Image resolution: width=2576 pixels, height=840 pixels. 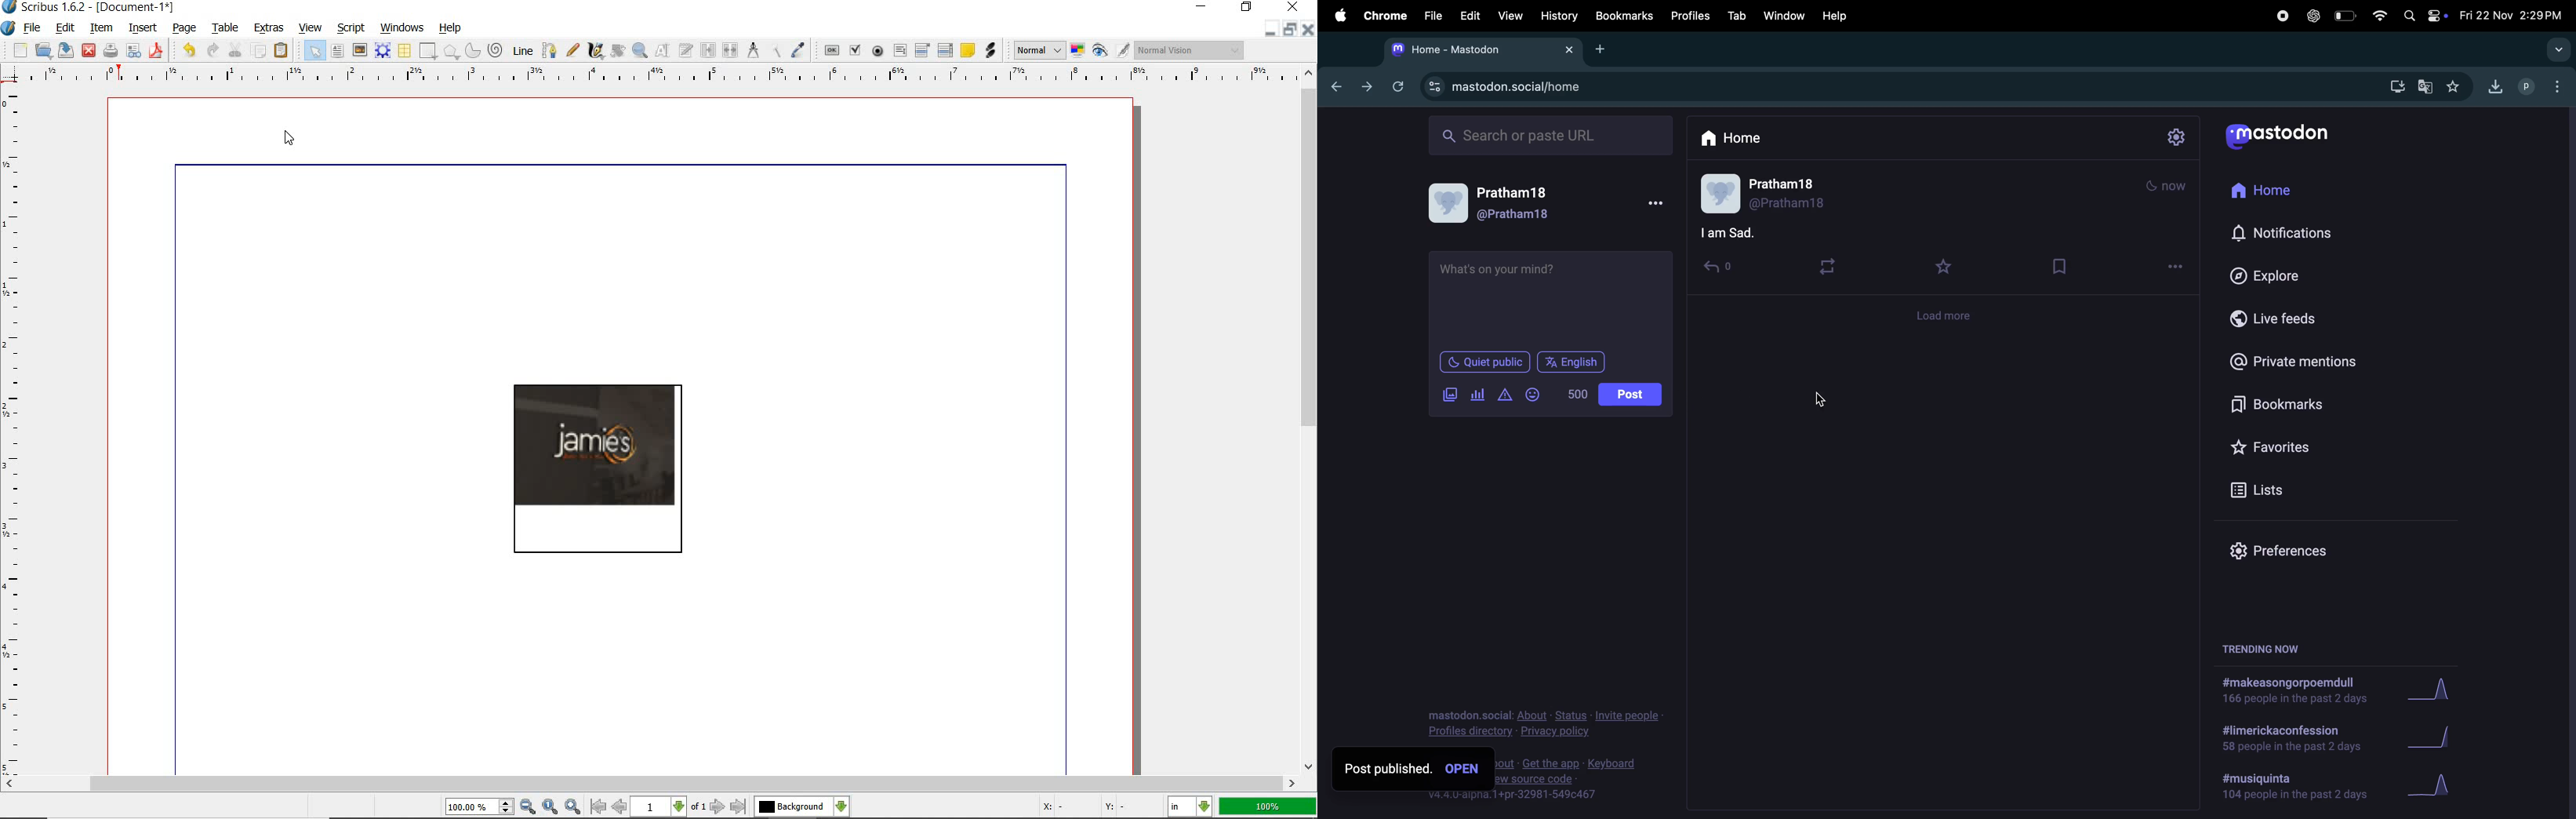 What do you see at coordinates (1783, 14) in the screenshot?
I see `window` at bounding box center [1783, 14].